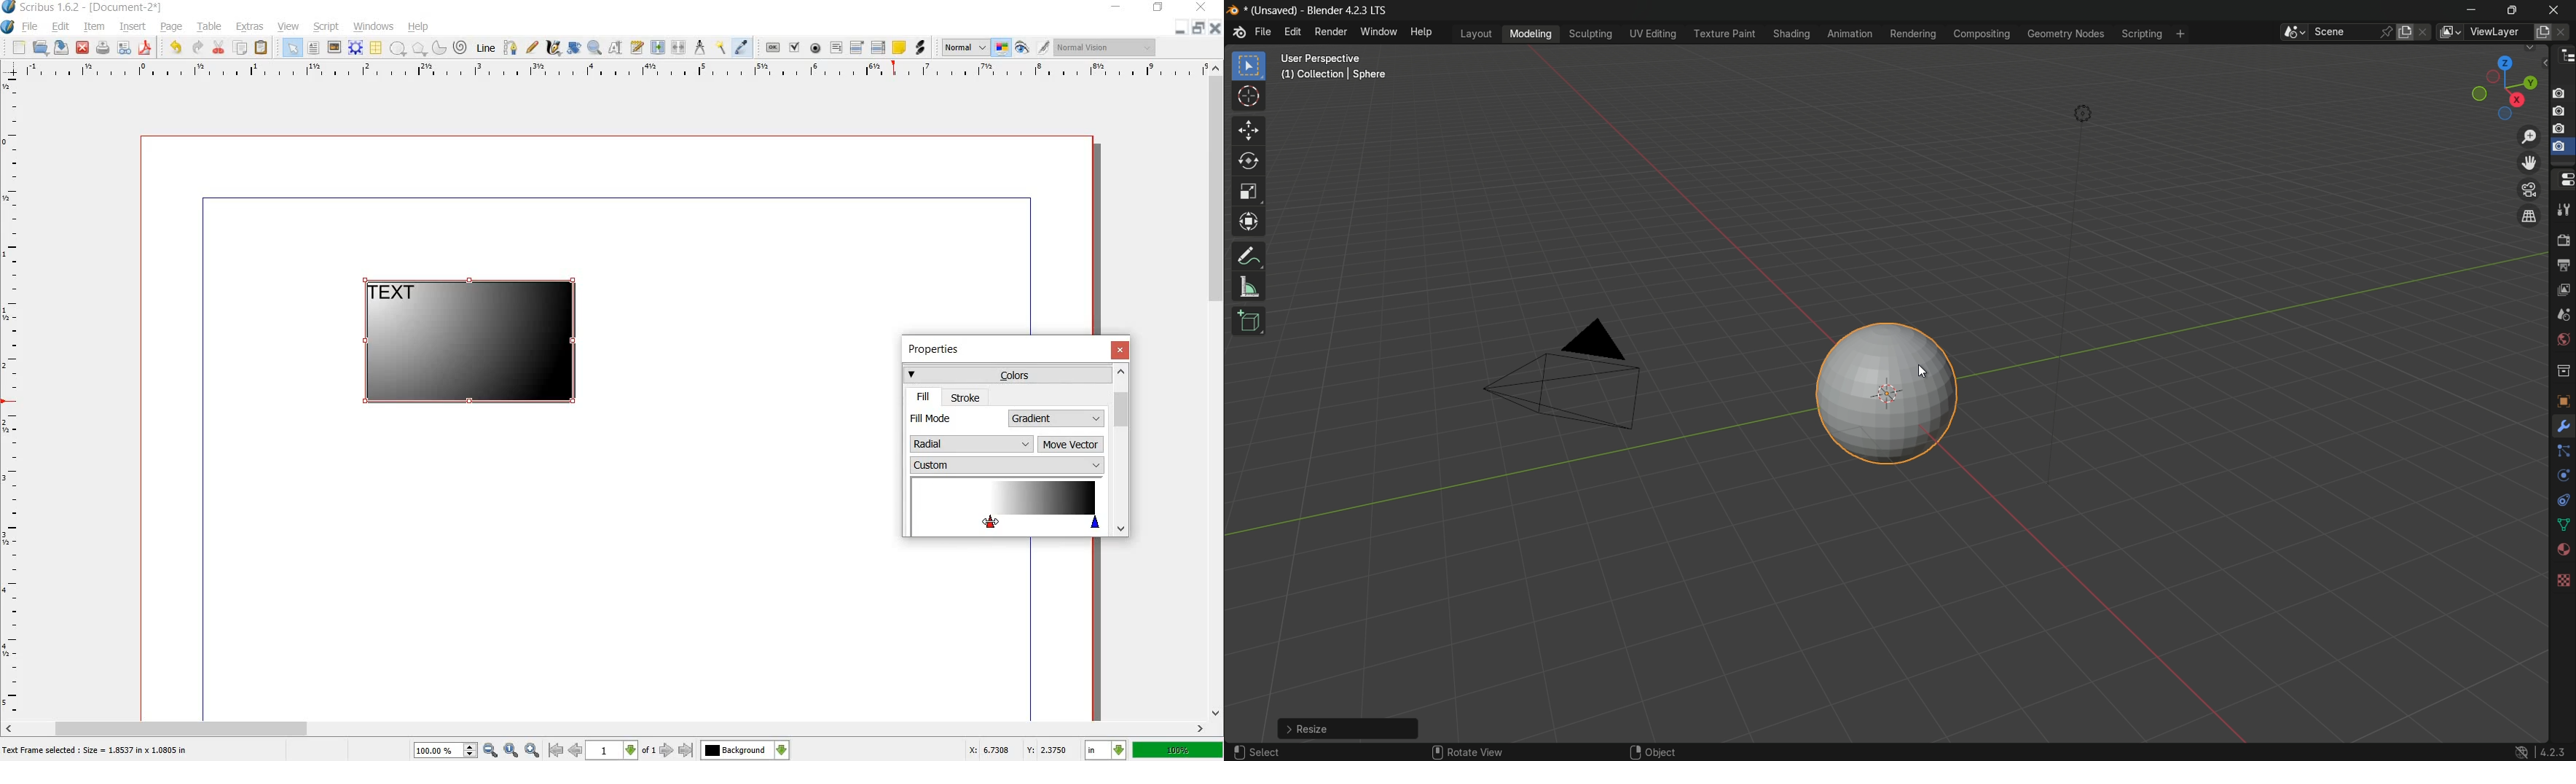 This screenshot has height=784, width=2576. Describe the element at coordinates (1248, 193) in the screenshot. I see `scale` at that location.